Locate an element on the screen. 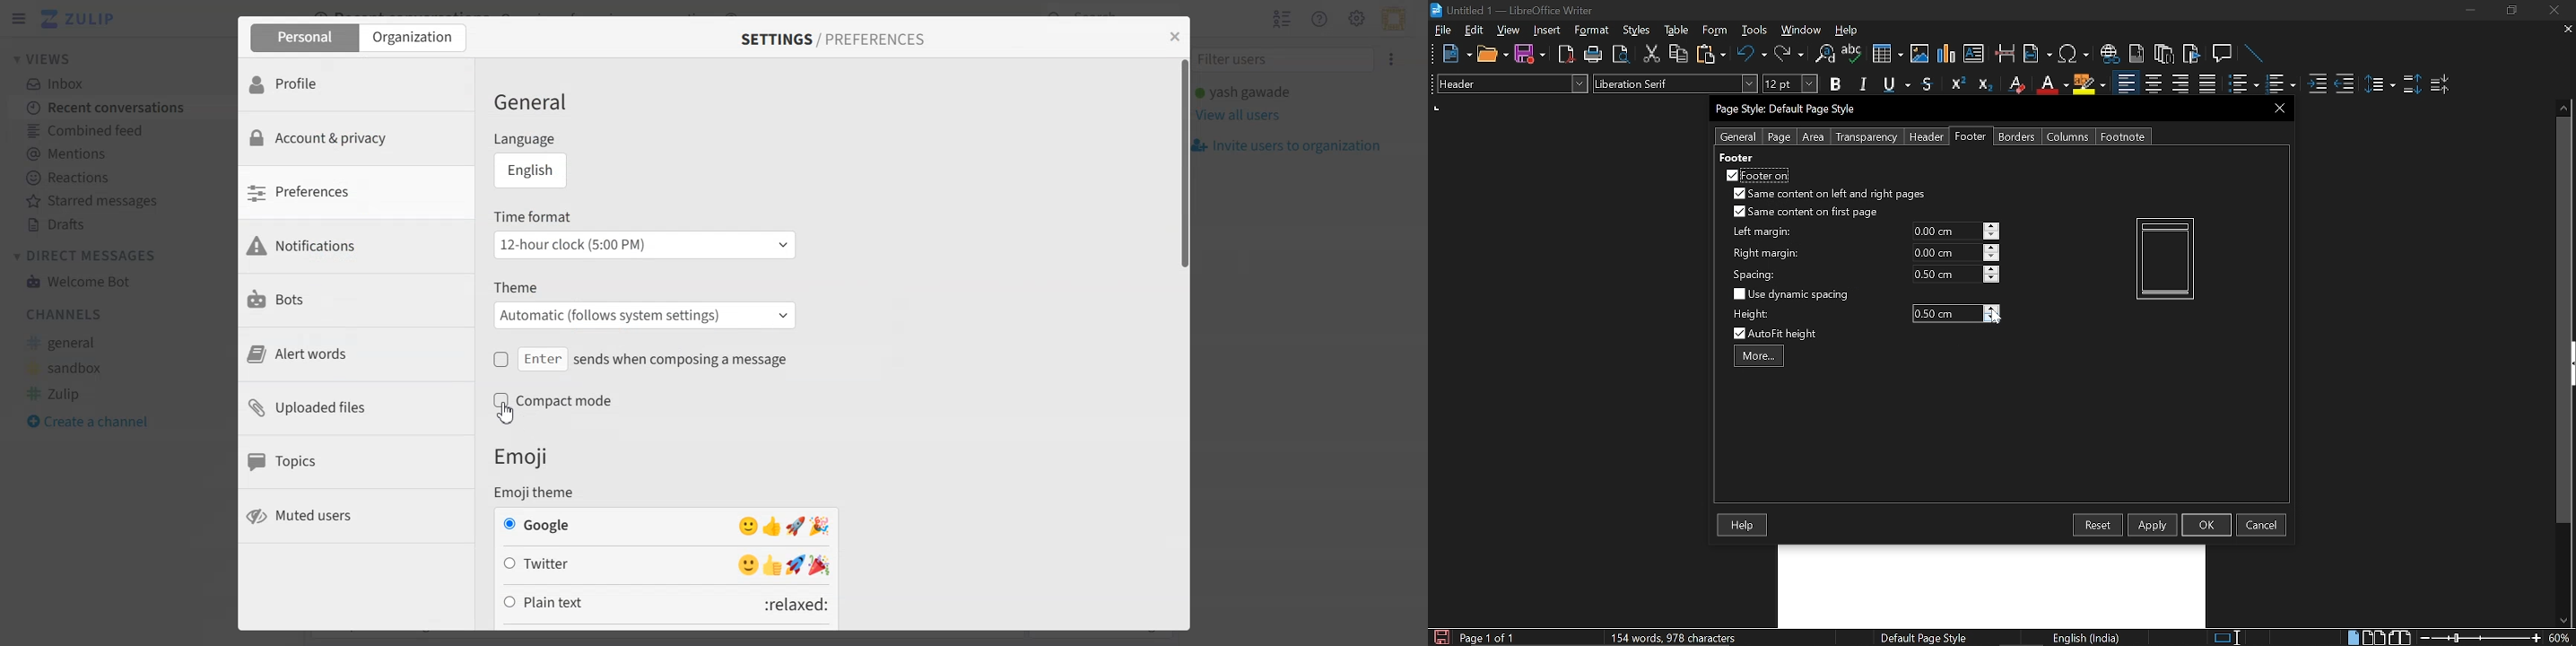  decrease left margin is located at coordinates (1992, 236).